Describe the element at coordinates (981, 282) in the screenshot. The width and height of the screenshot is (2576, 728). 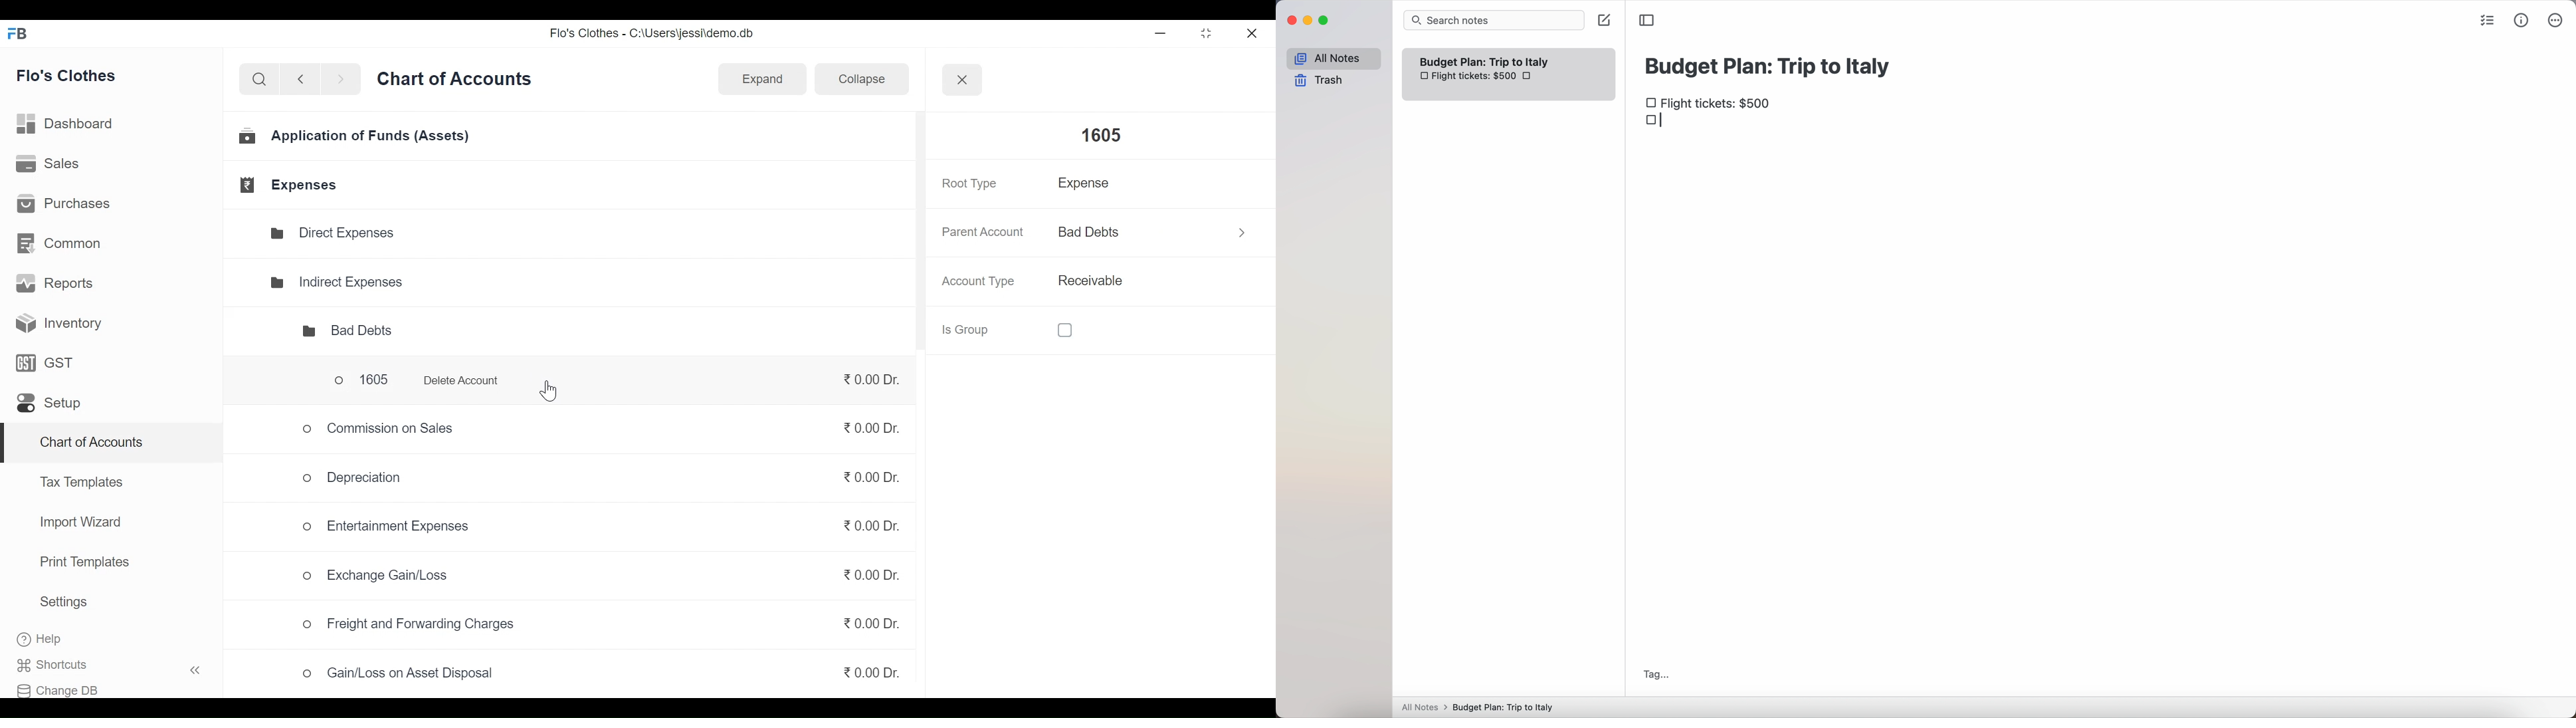
I see `Account Type` at that location.